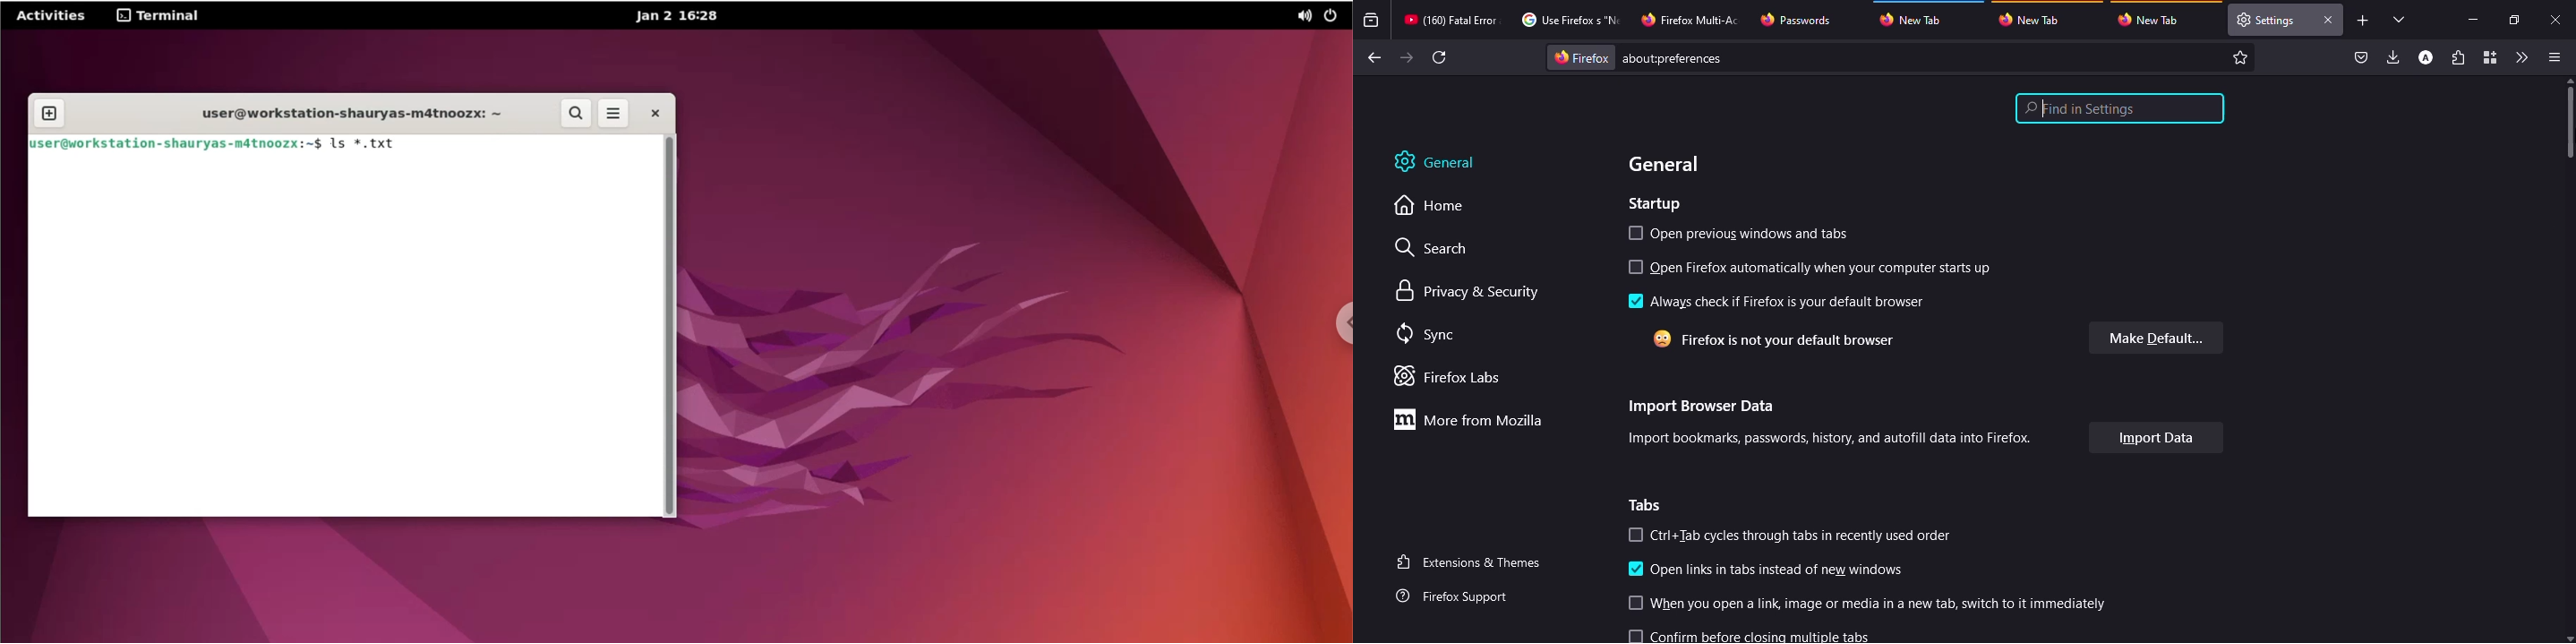 The image size is (2576, 644). What do you see at coordinates (1692, 18) in the screenshot?
I see `tab` at bounding box center [1692, 18].